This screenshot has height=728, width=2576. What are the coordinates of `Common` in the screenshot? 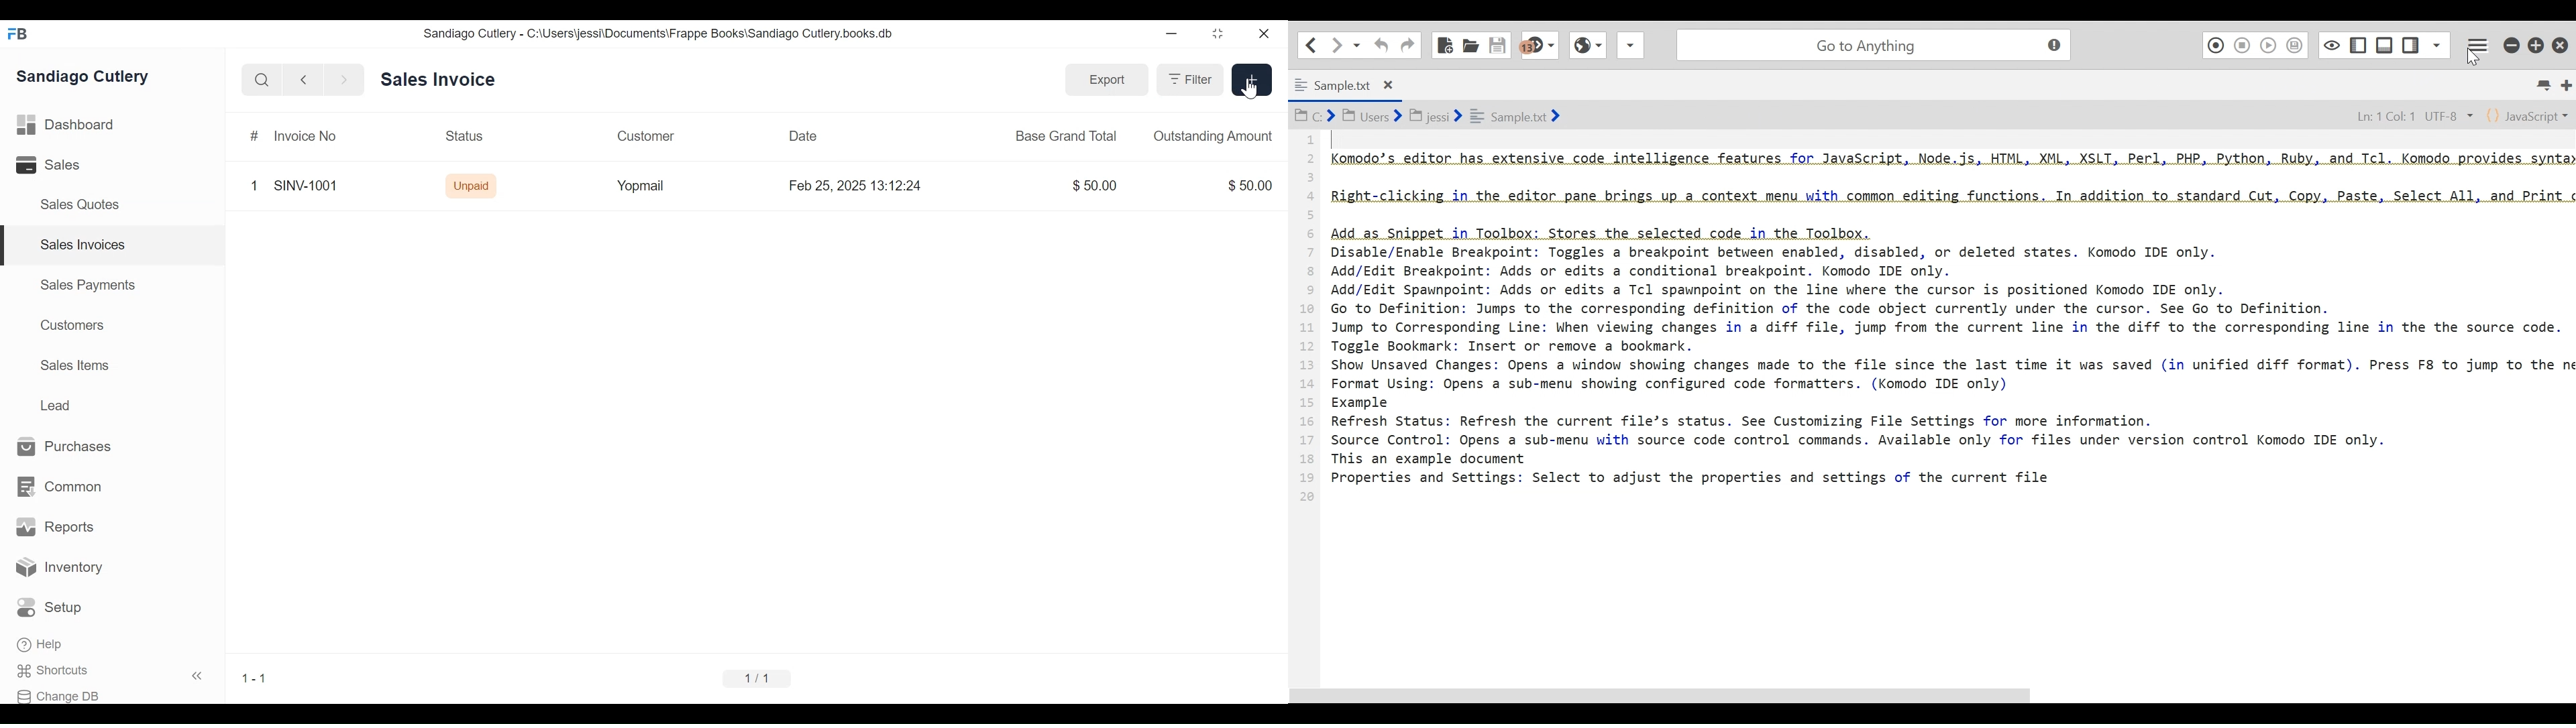 It's located at (62, 487).